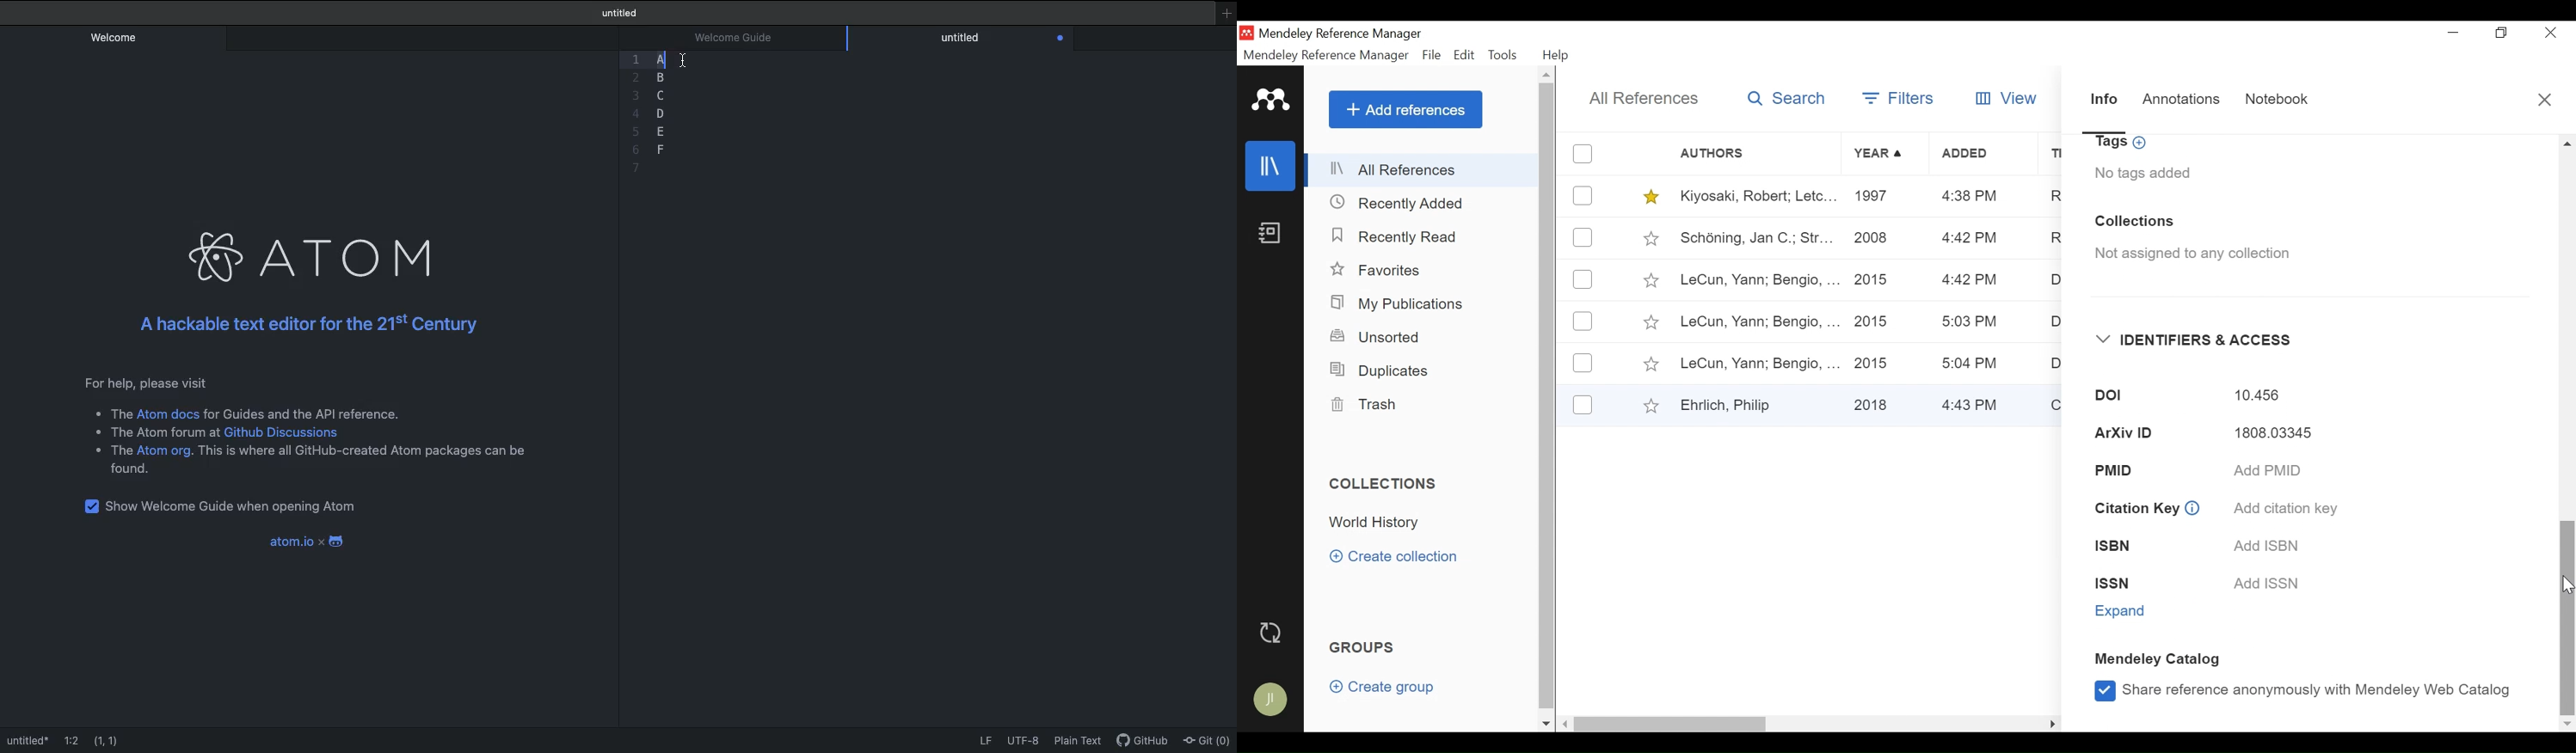 The image size is (2576, 756). Describe the element at coordinates (1566, 724) in the screenshot. I see `scroll left` at that location.